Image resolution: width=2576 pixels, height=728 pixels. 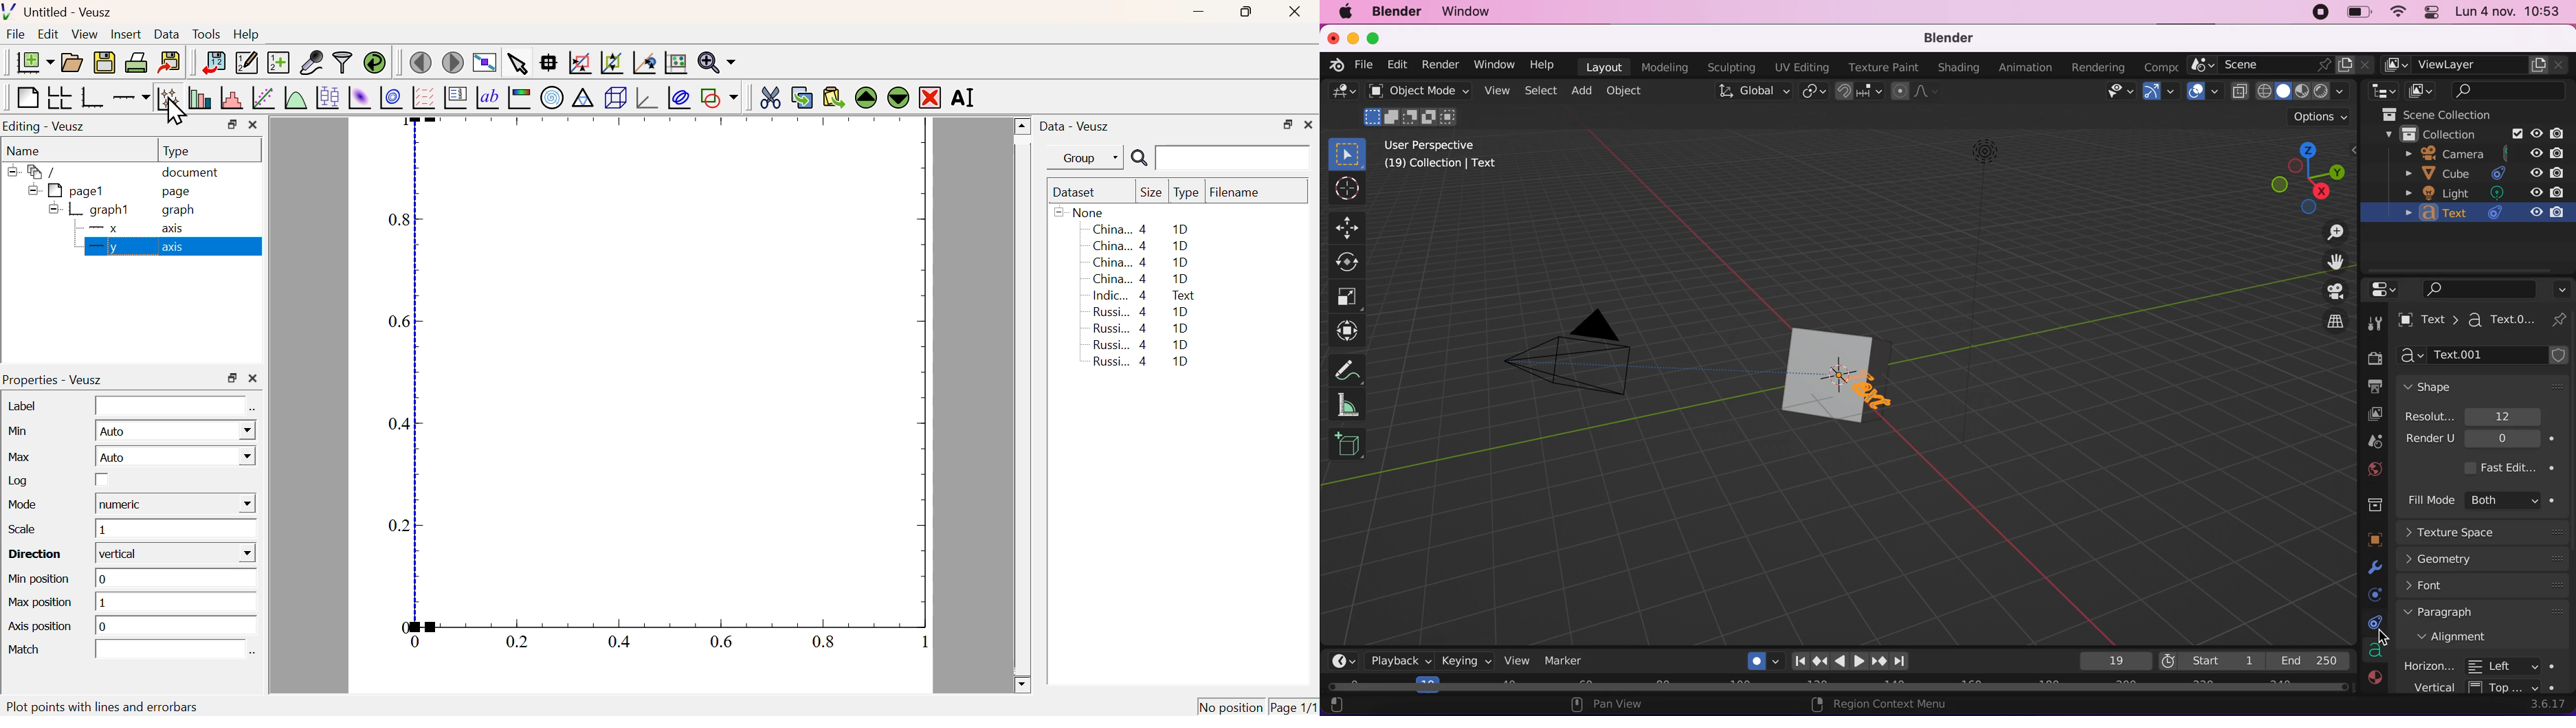 I want to click on layout, so click(x=1605, y=66).